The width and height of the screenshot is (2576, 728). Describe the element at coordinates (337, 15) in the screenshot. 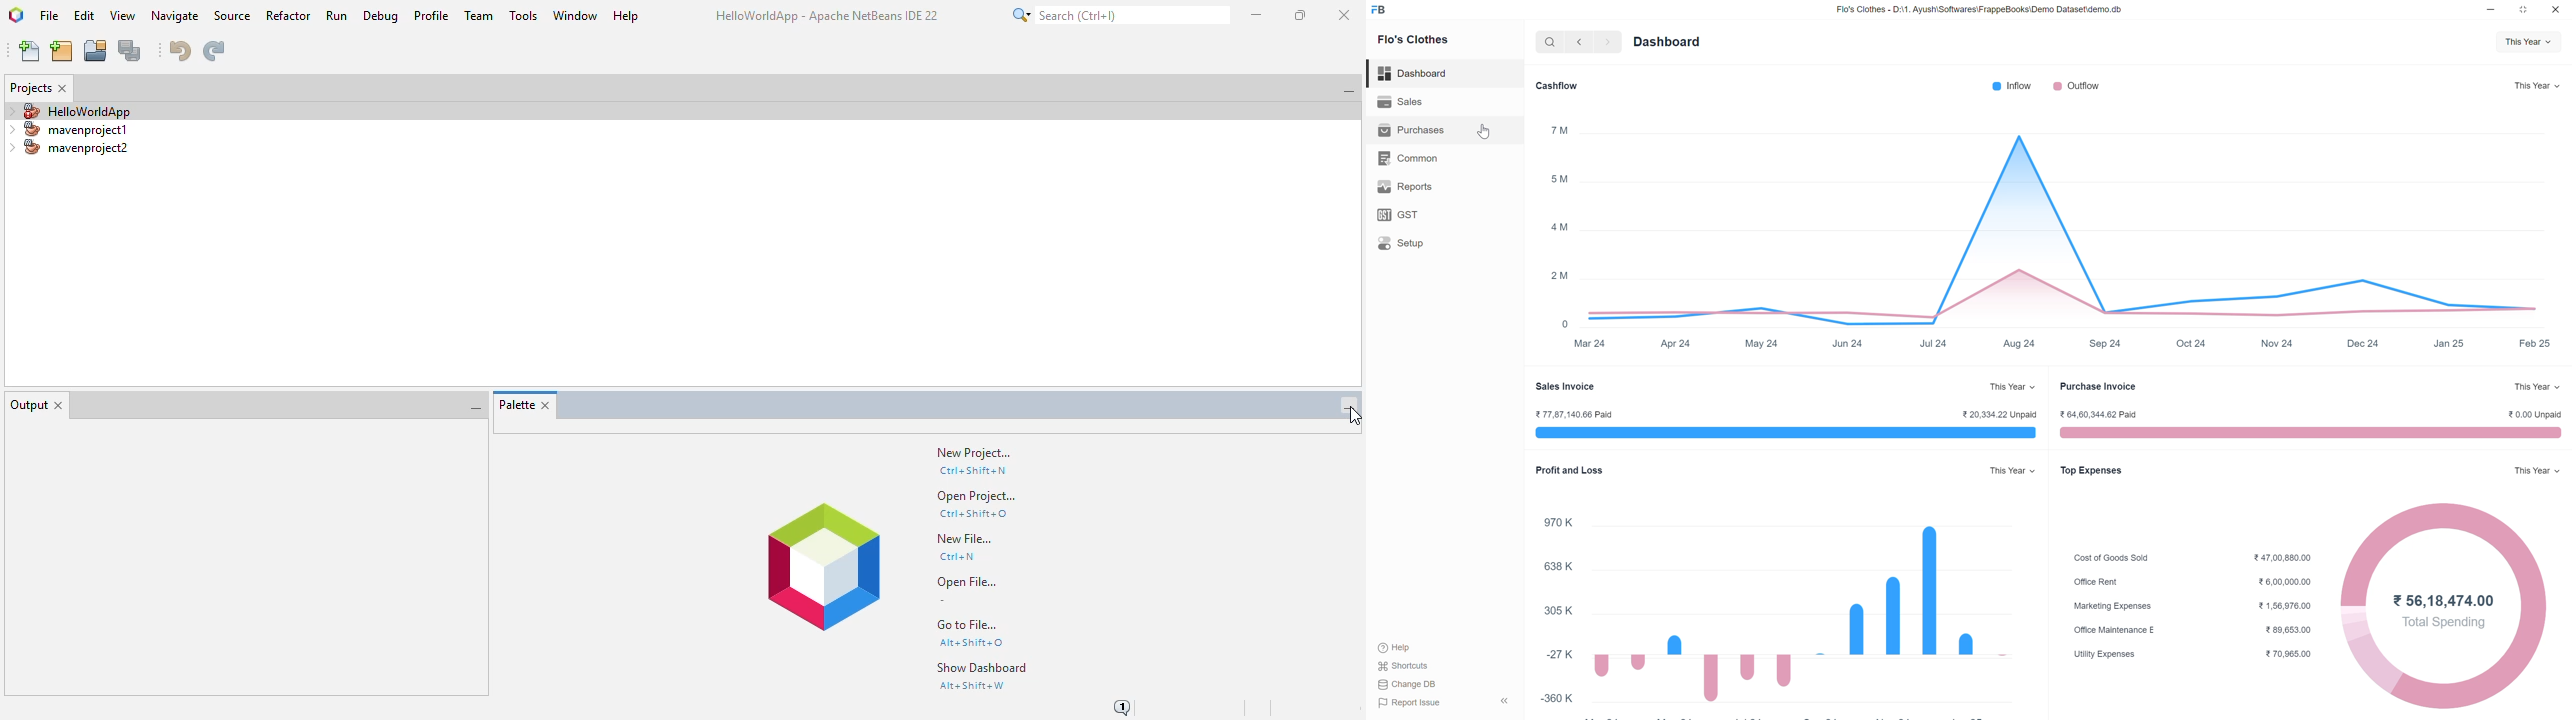

I see `run` at that location.